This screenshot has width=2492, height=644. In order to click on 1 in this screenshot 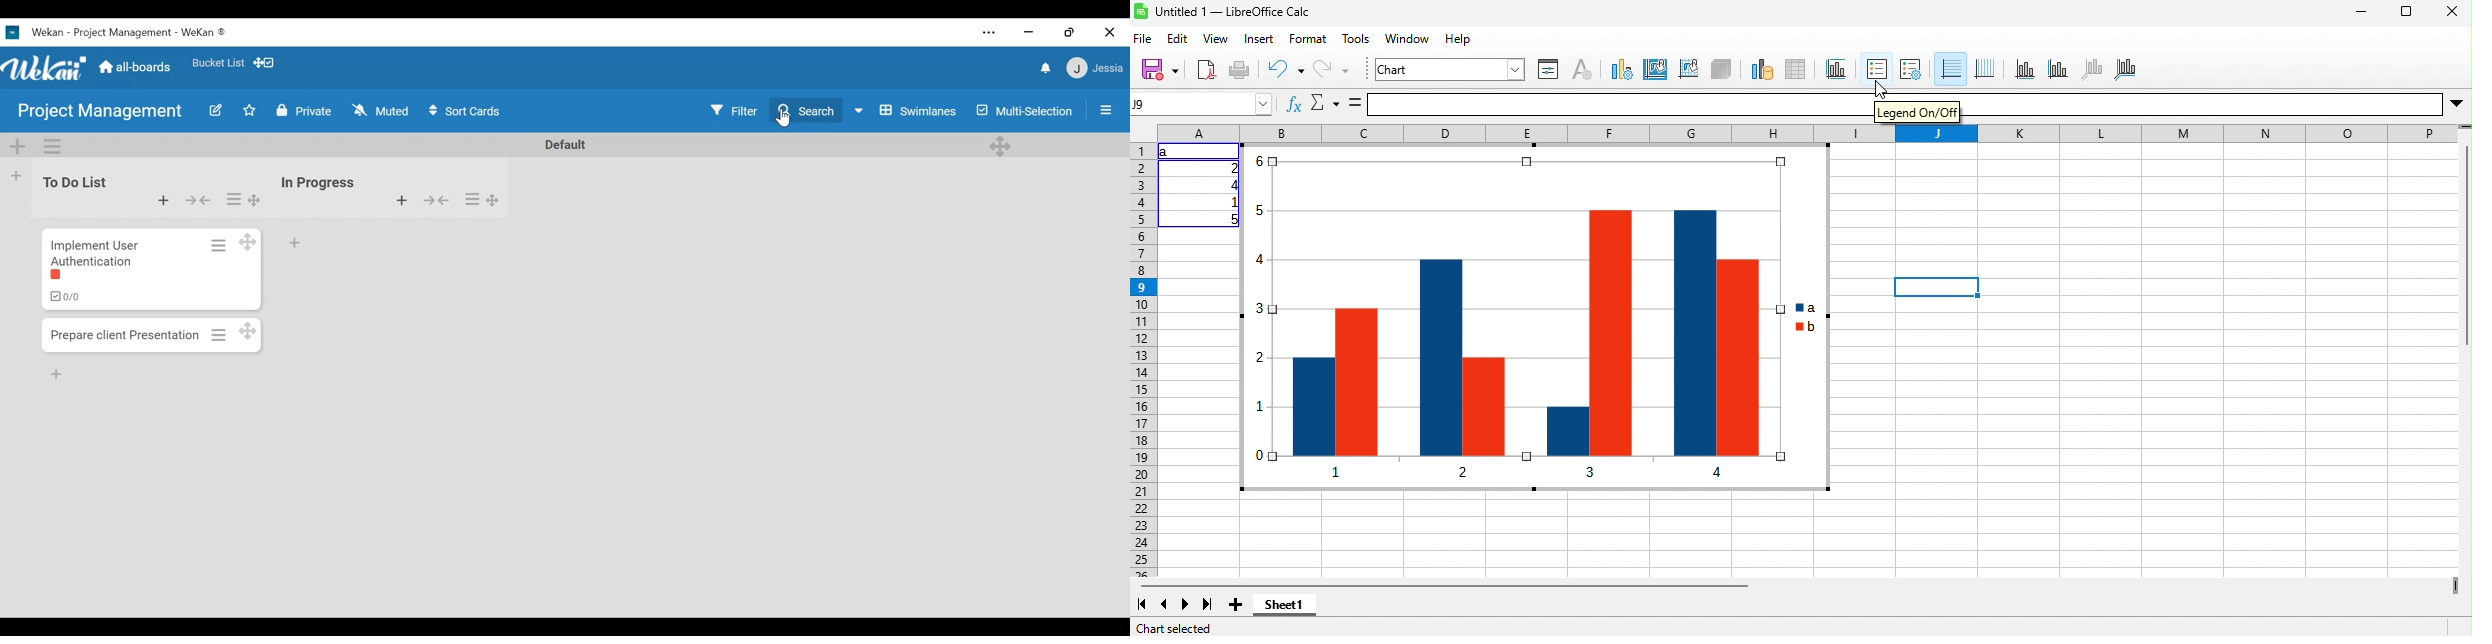, I will do `click(1233, 202)`.